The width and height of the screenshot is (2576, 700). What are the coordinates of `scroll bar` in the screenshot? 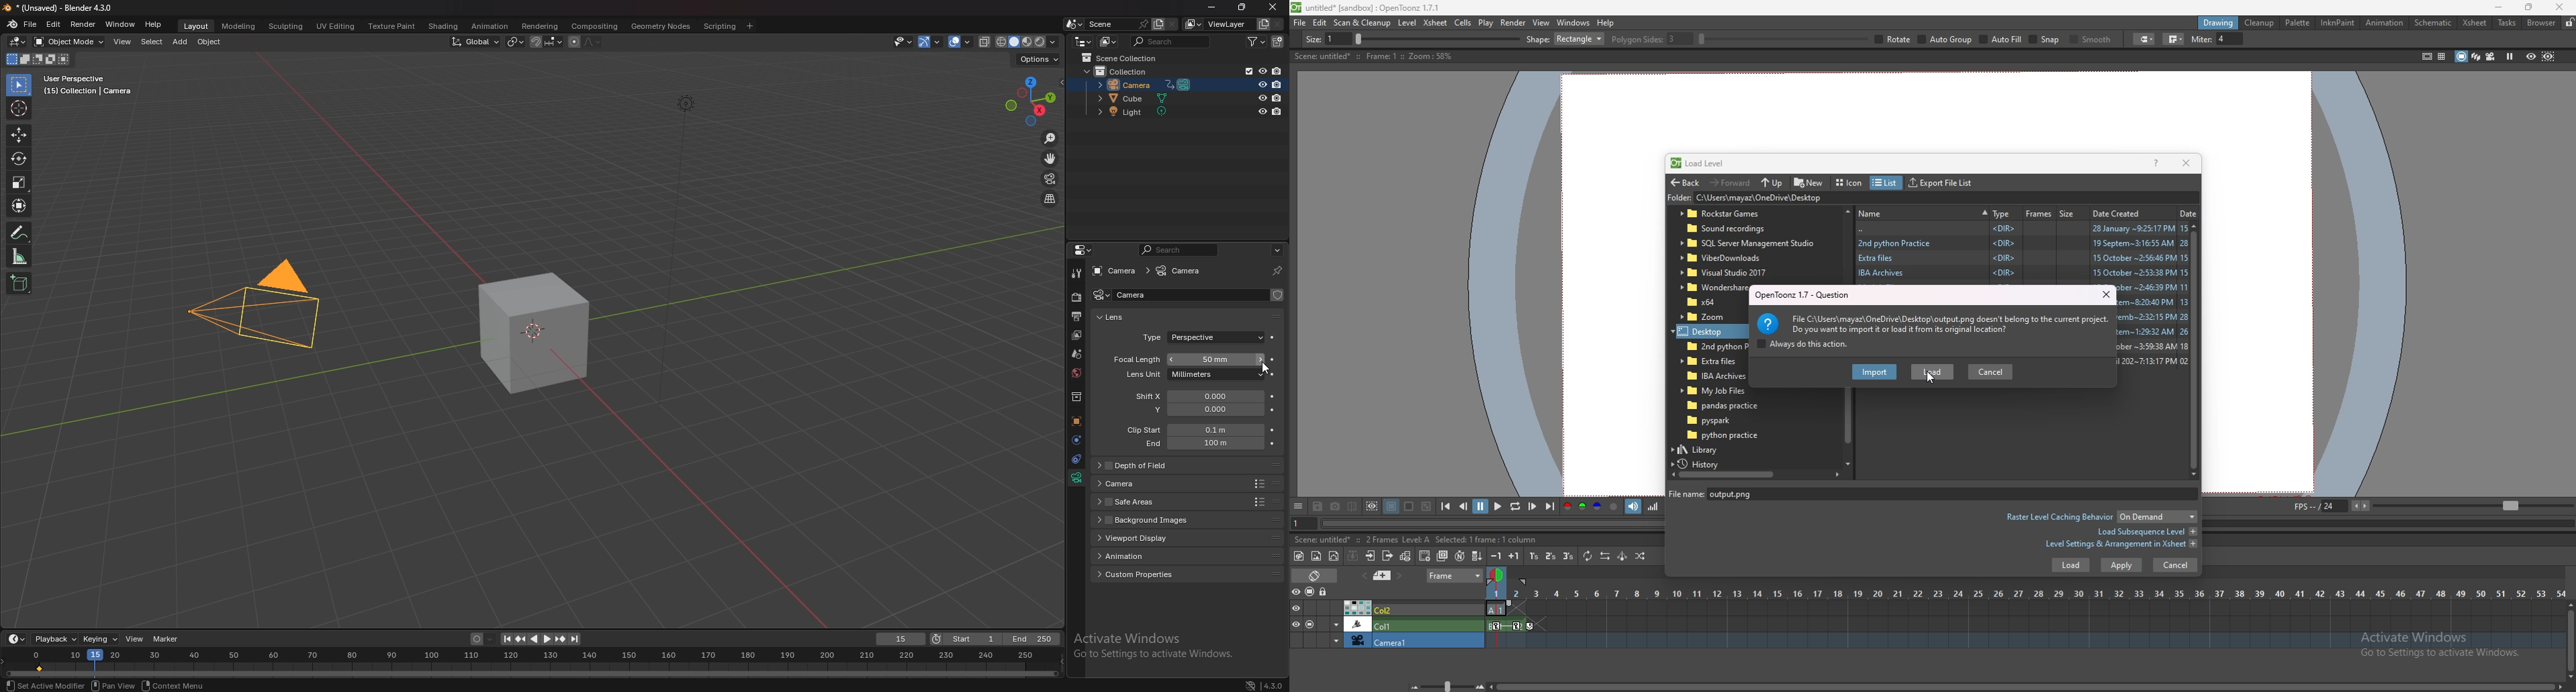 It's located at (2571, 640).